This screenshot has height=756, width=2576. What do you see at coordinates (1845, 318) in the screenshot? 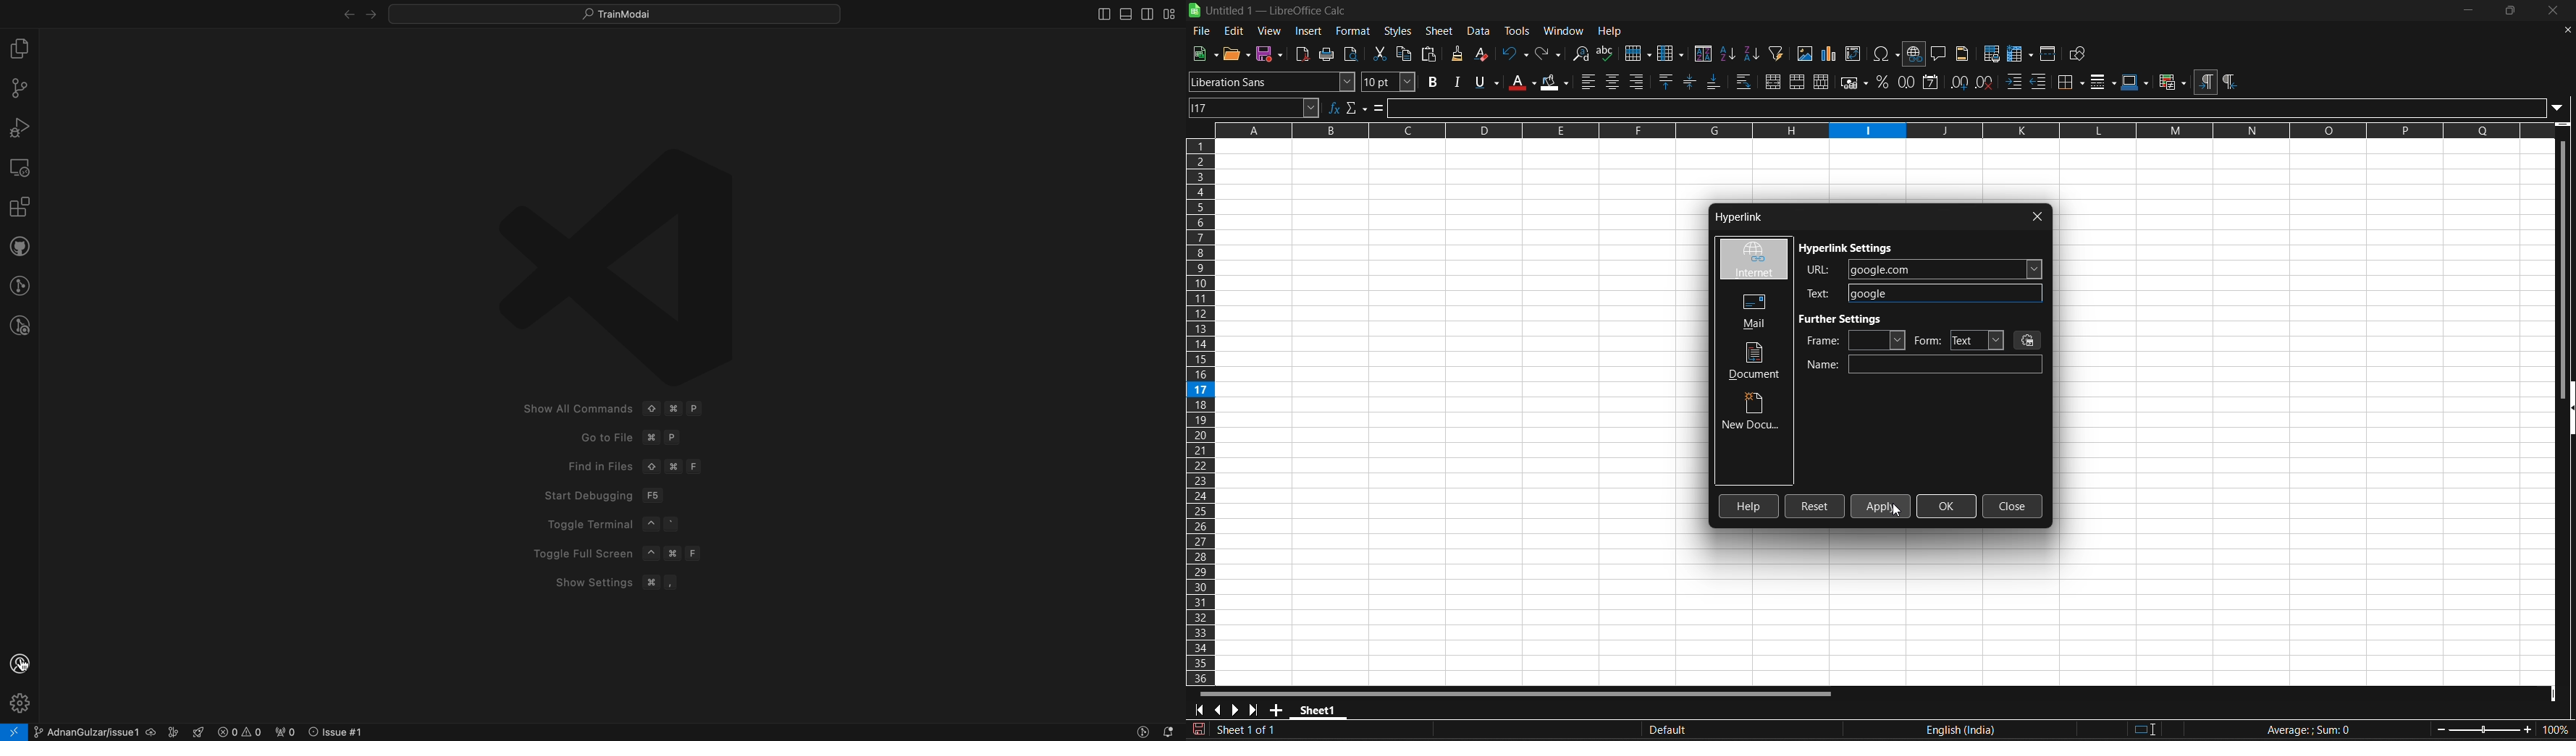
I see `further settings` at bounding box center [1845, 318].